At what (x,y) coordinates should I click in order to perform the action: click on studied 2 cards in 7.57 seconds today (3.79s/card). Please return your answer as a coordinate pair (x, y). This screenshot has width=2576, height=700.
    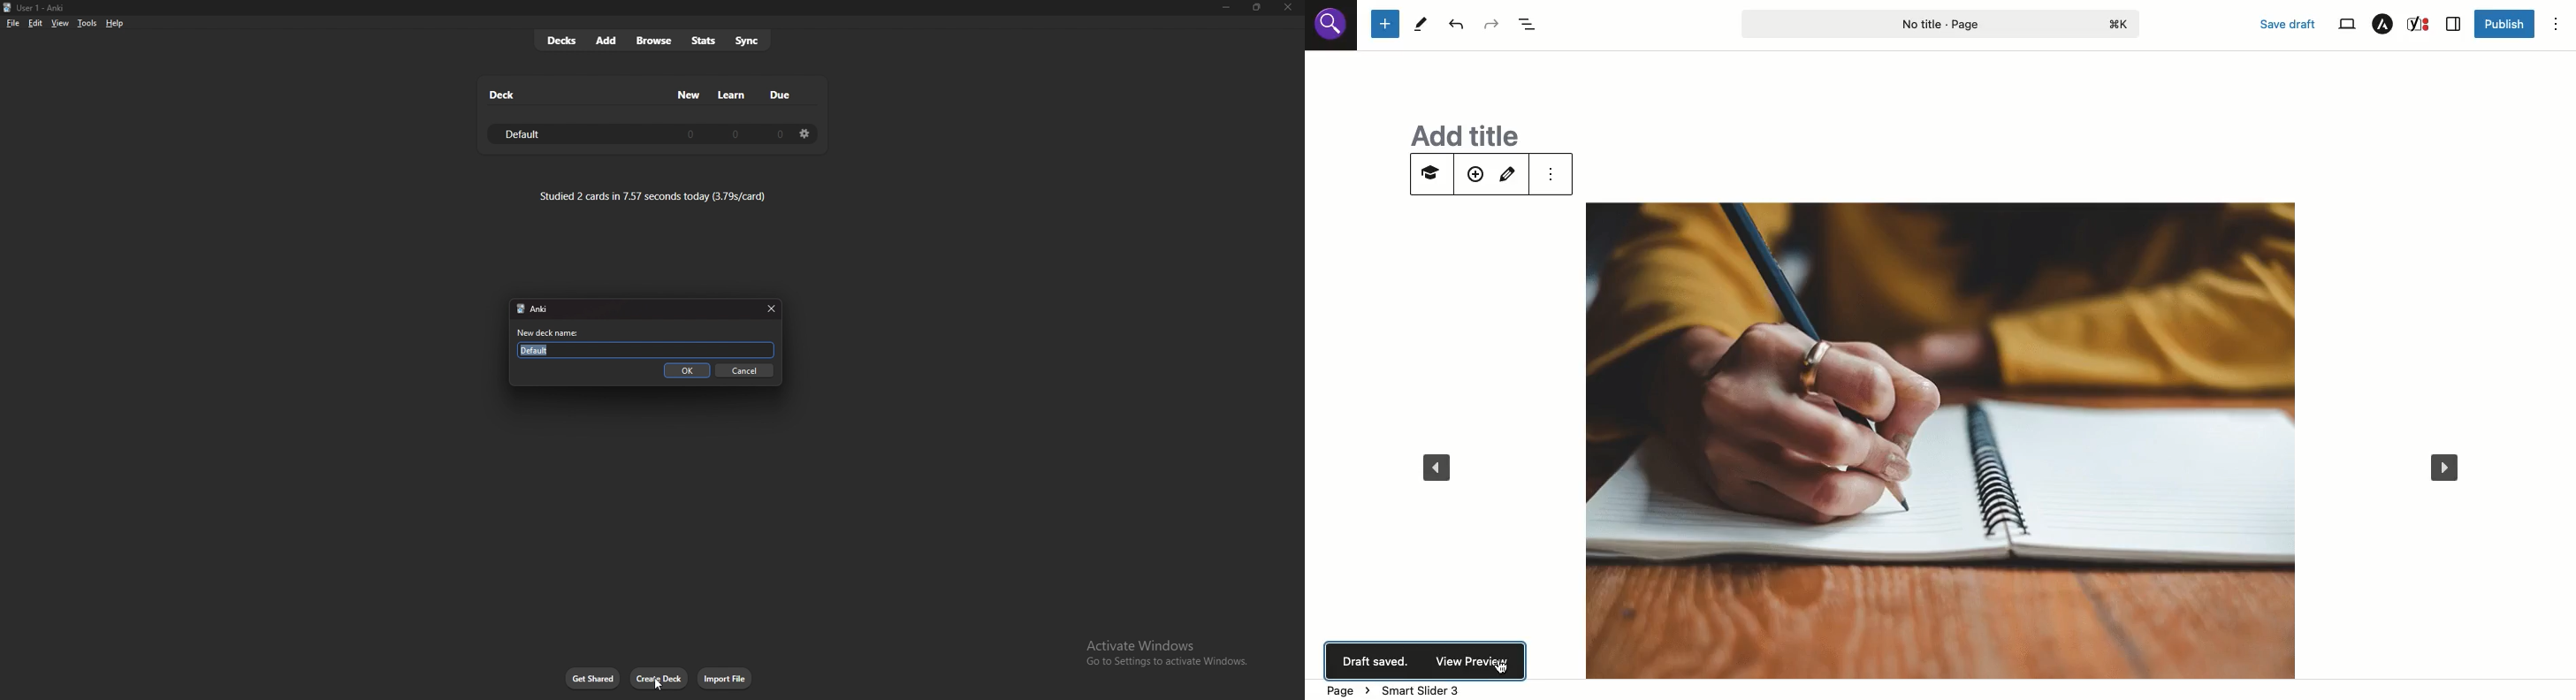
    Looking at the image, I should click on (653, 196).